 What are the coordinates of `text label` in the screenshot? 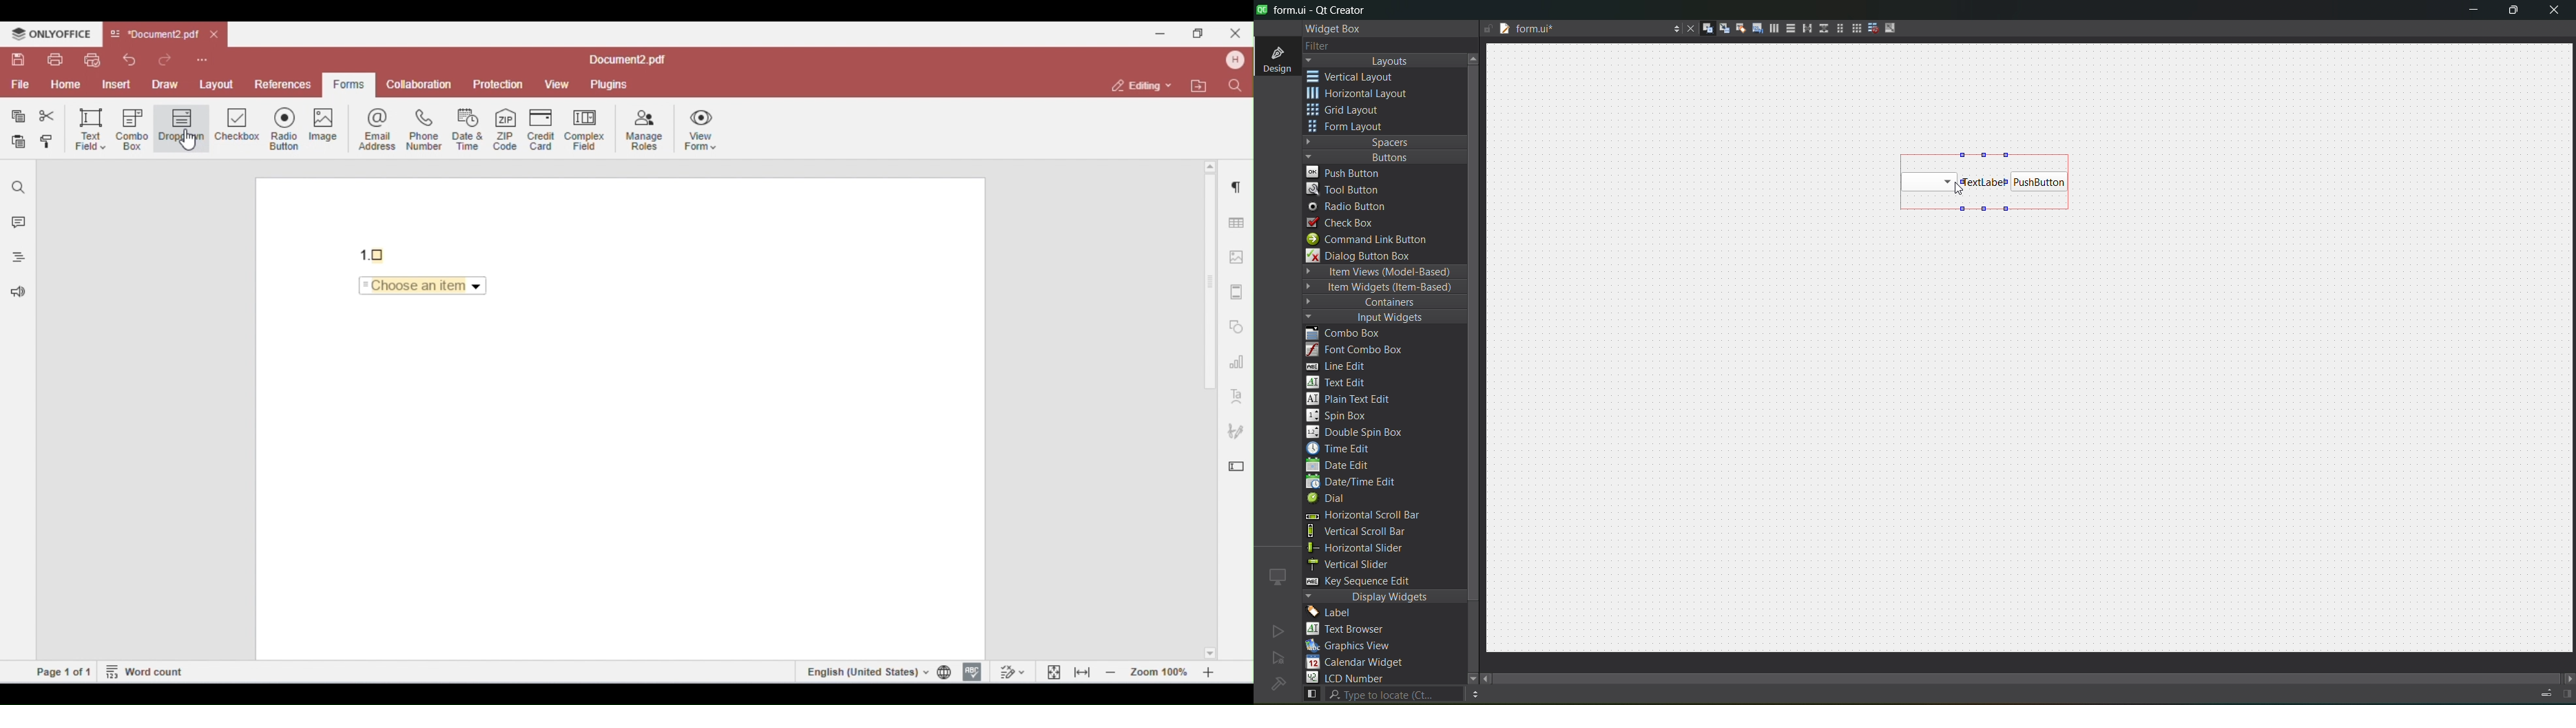 It's located at (1984, 182).